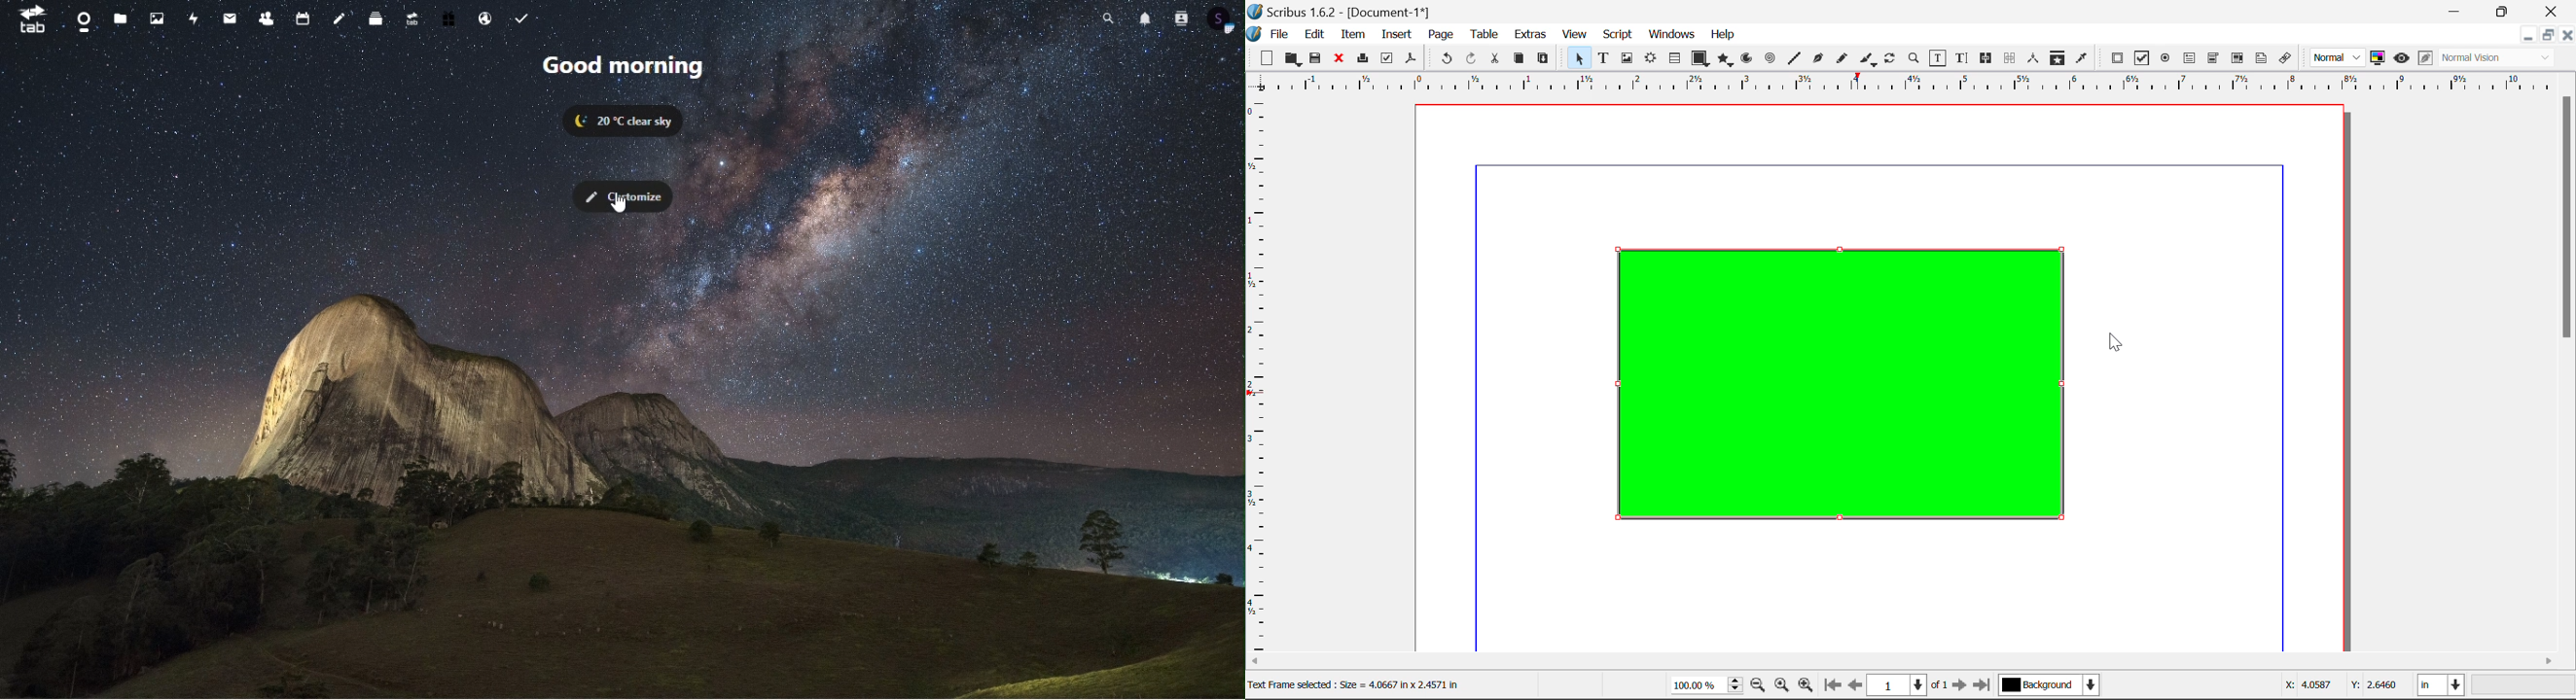  Describe the element at coordinates (374, 20) in the screenshot. I see `deck` at that location.